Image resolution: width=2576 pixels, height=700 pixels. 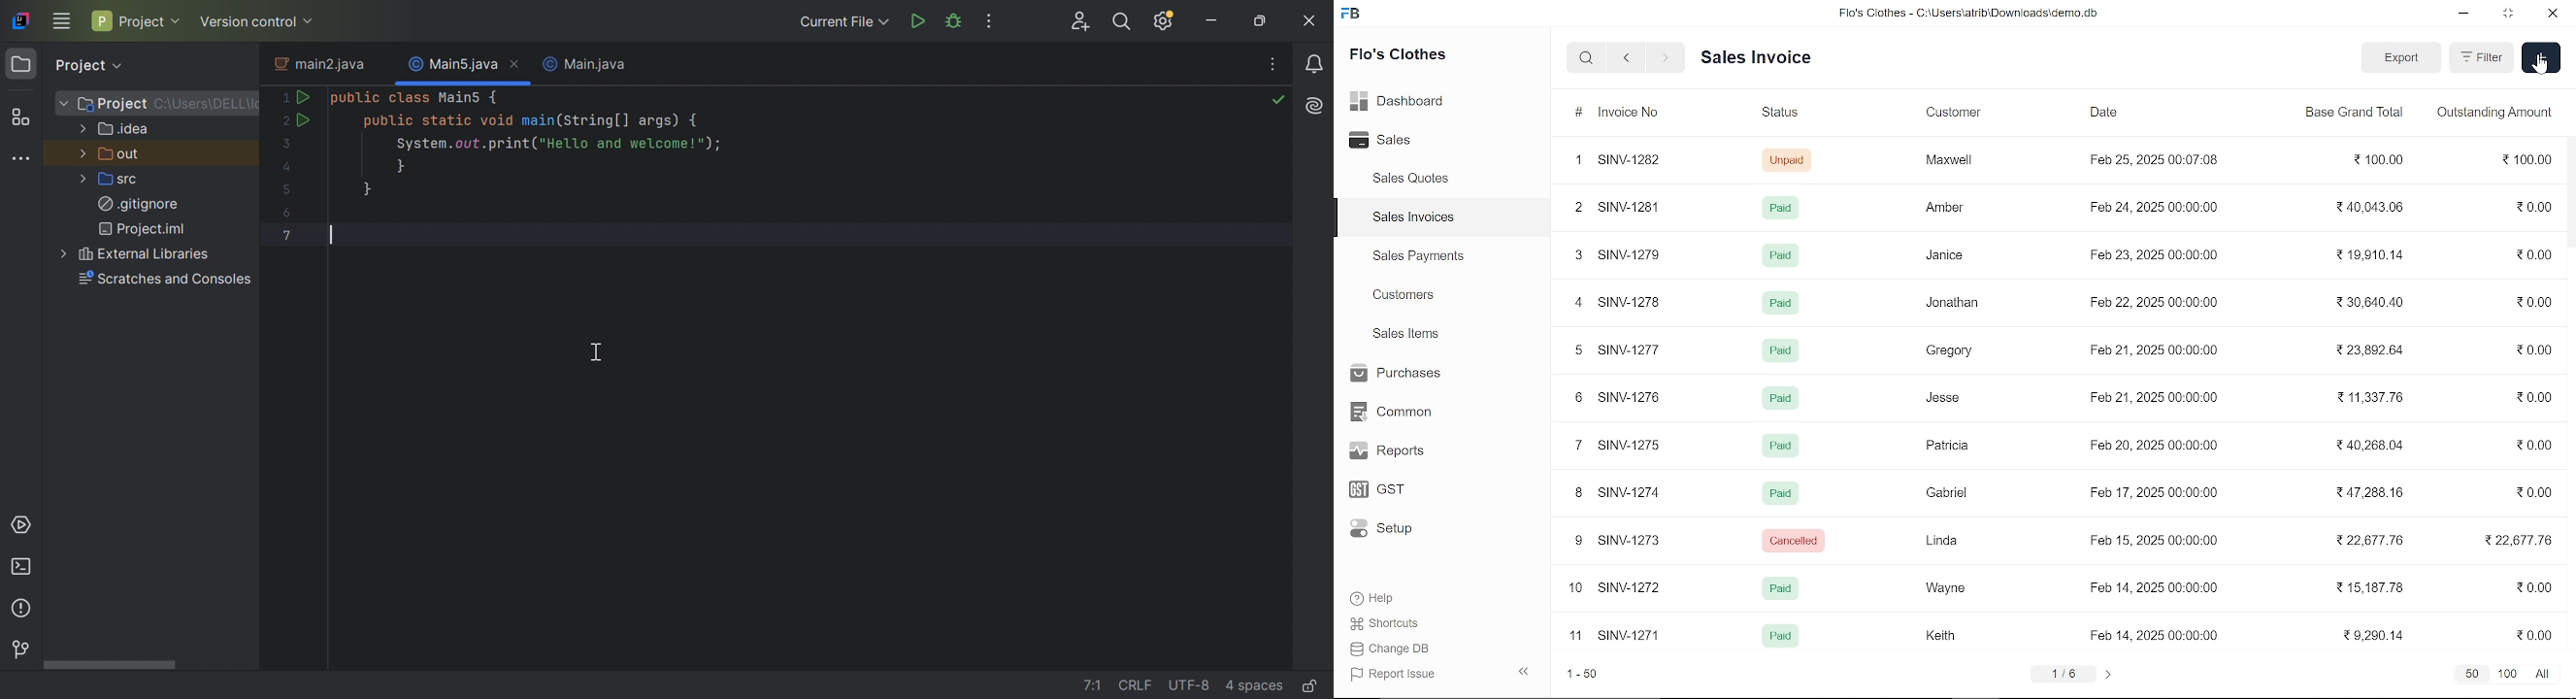 What do you see at coordinates (1417, 256) in the screenshot?
I see `Sales Payments.` at bounding box center [1417, 256].